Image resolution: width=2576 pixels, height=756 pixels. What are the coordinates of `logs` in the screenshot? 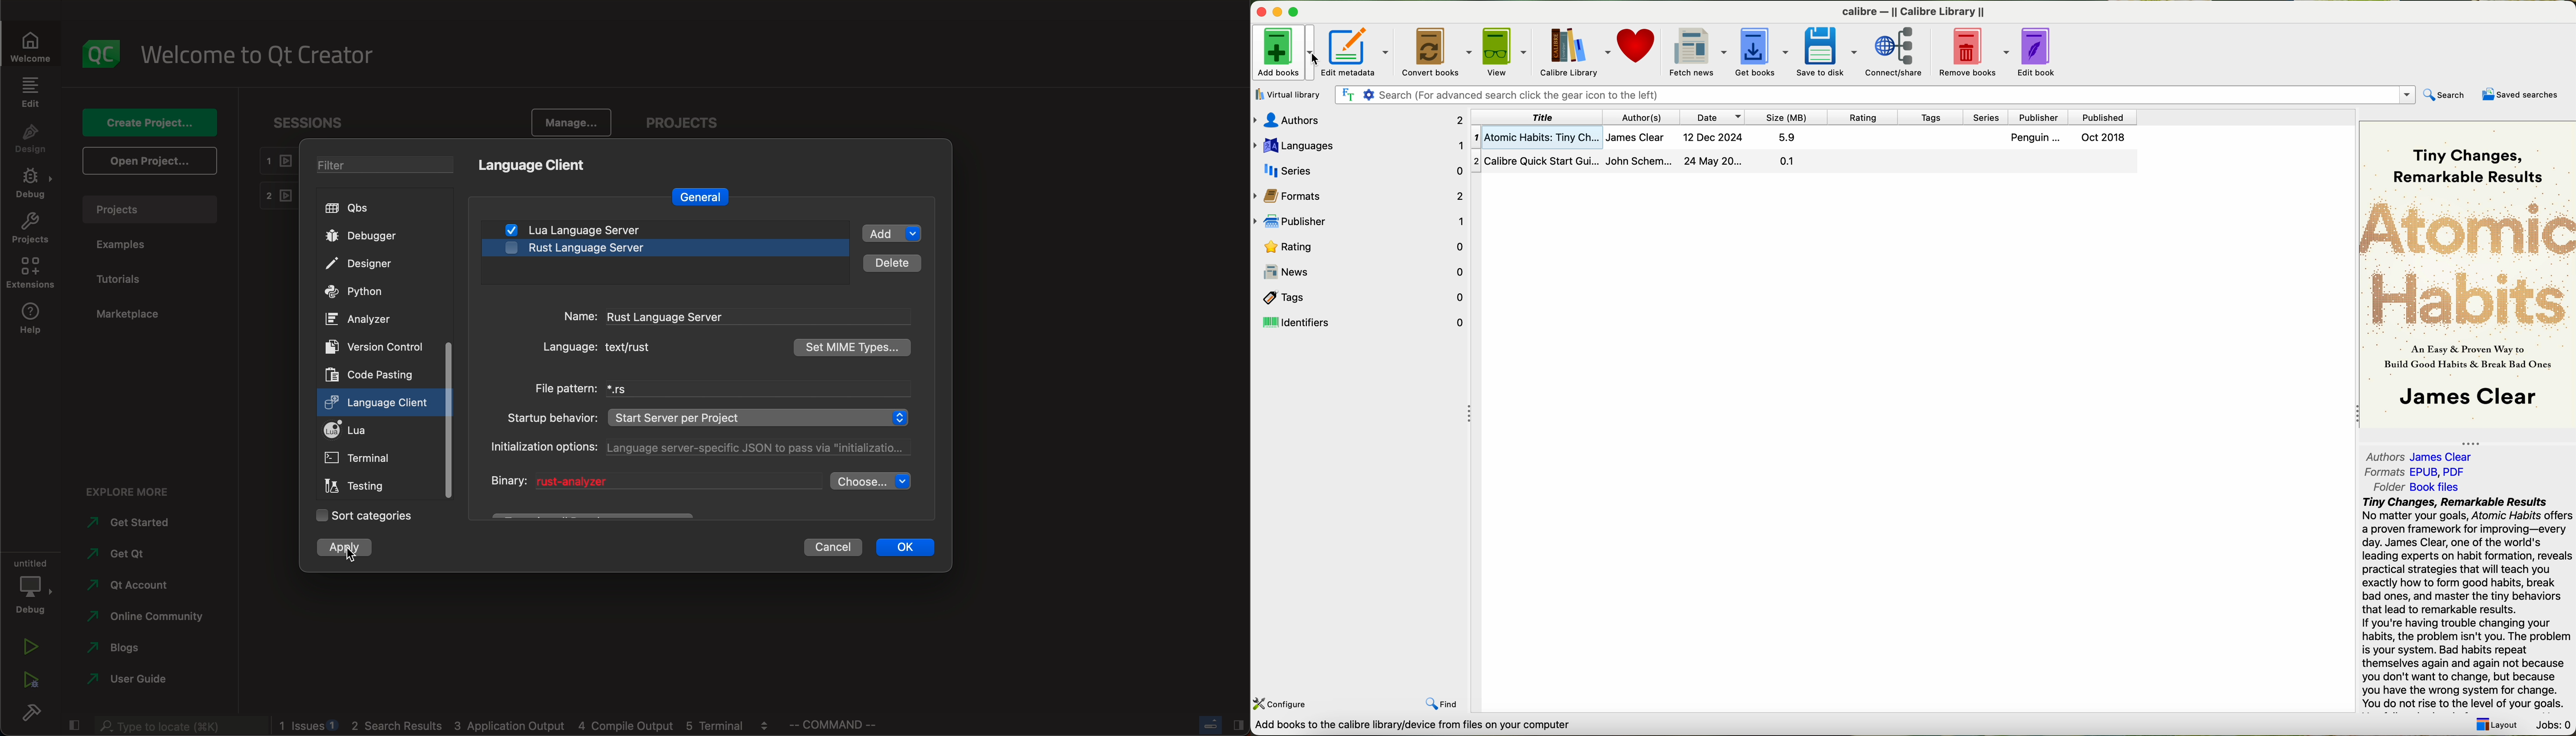 It's located at (526, 726).